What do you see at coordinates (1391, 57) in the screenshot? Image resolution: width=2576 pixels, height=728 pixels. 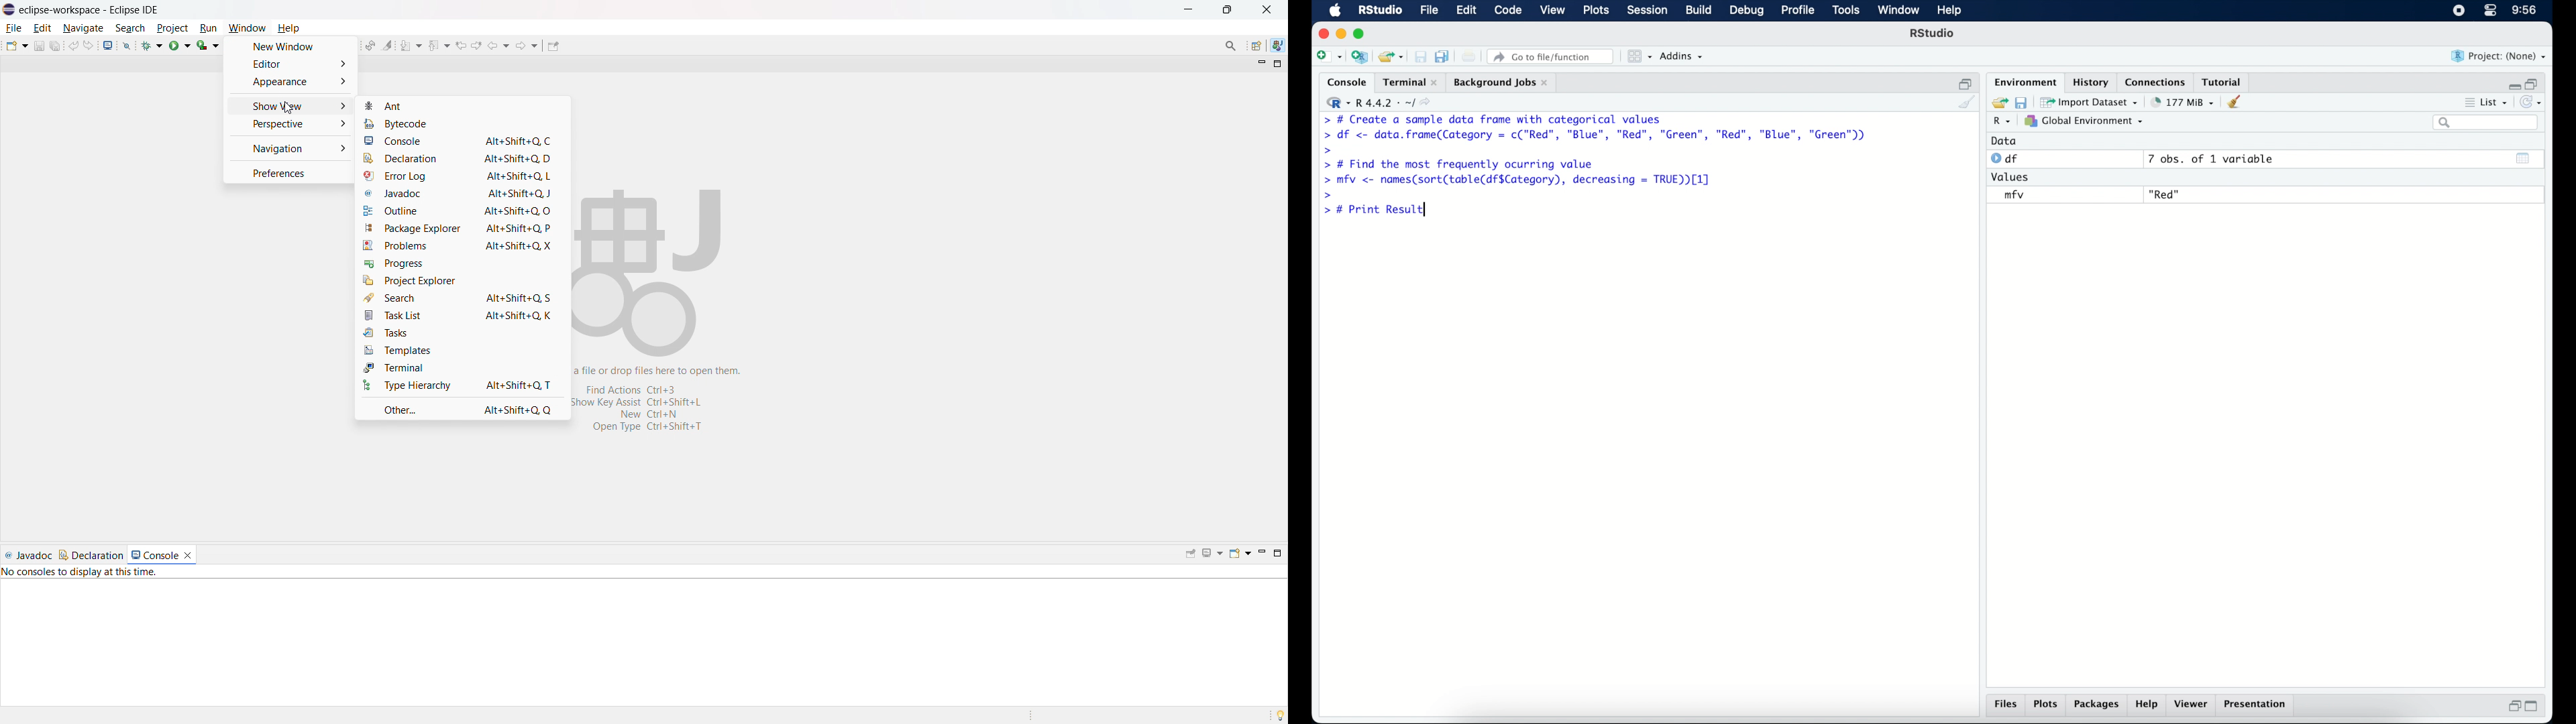 I see `open an existing project` at bounding box center [1391, 57].